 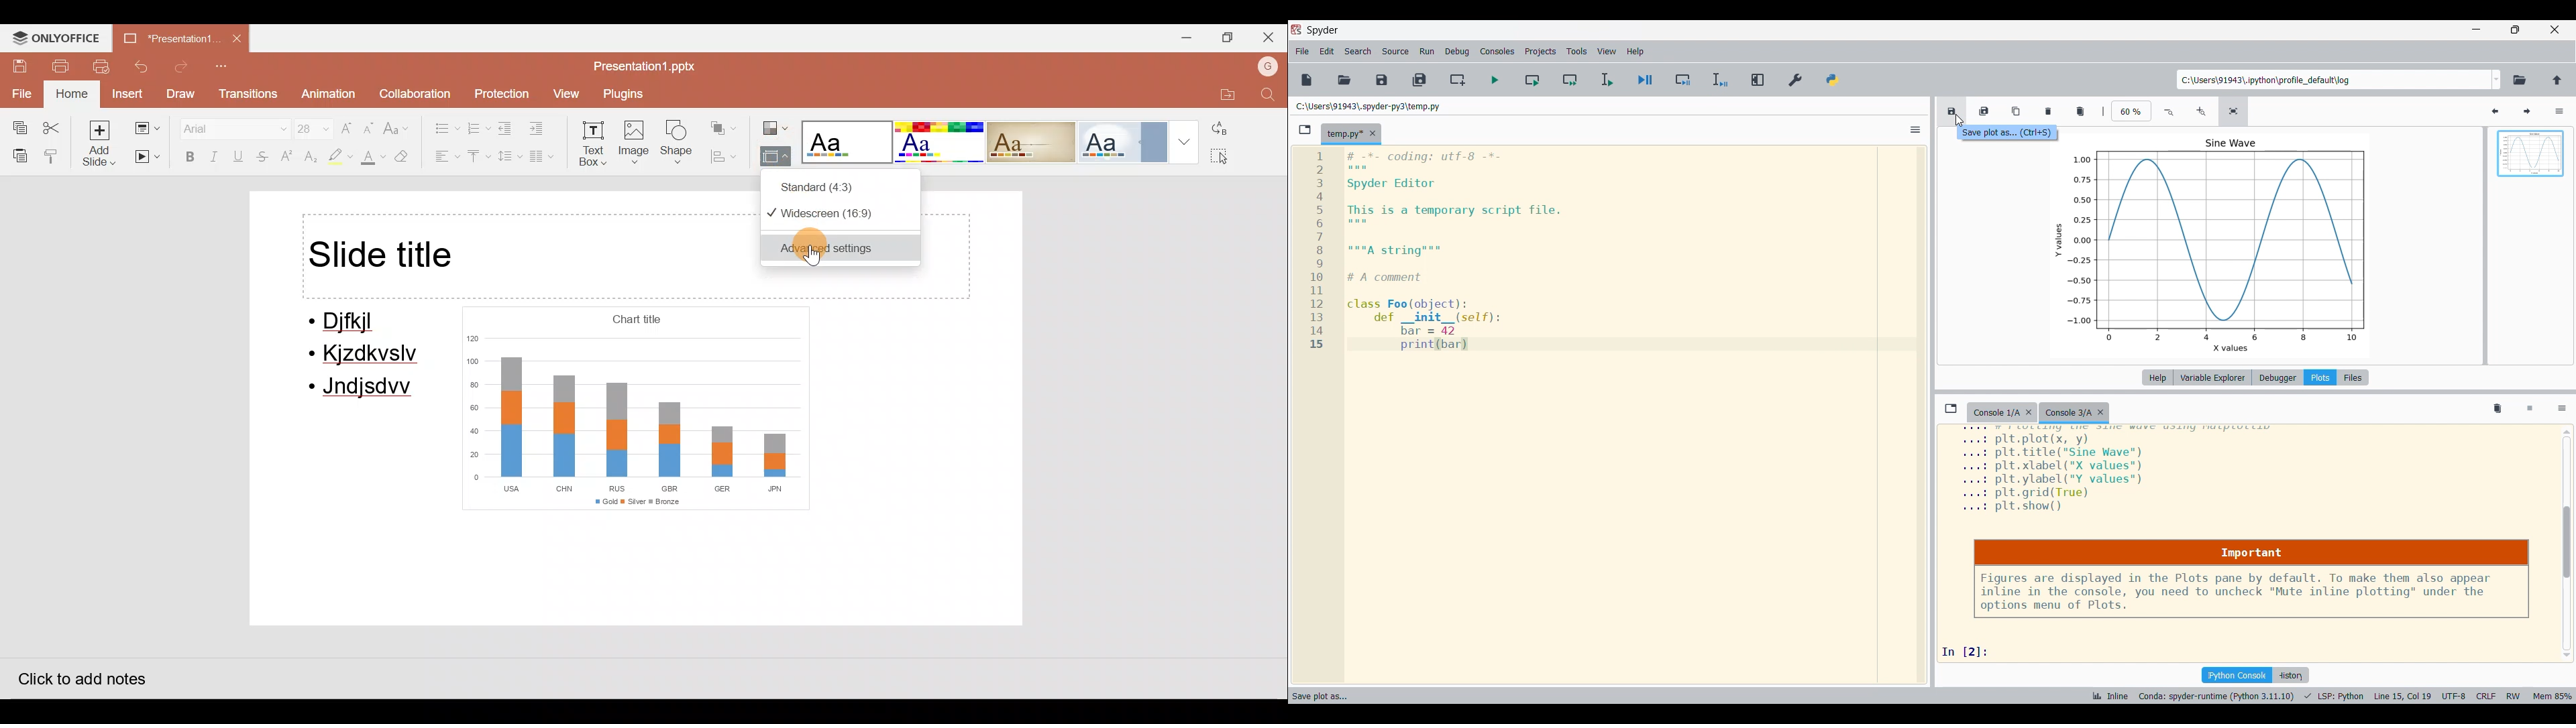 What do you see at coordinates (2216, 696) in the screenshot?
I see `INTERPRETER` at bounding box center [2216, 696].